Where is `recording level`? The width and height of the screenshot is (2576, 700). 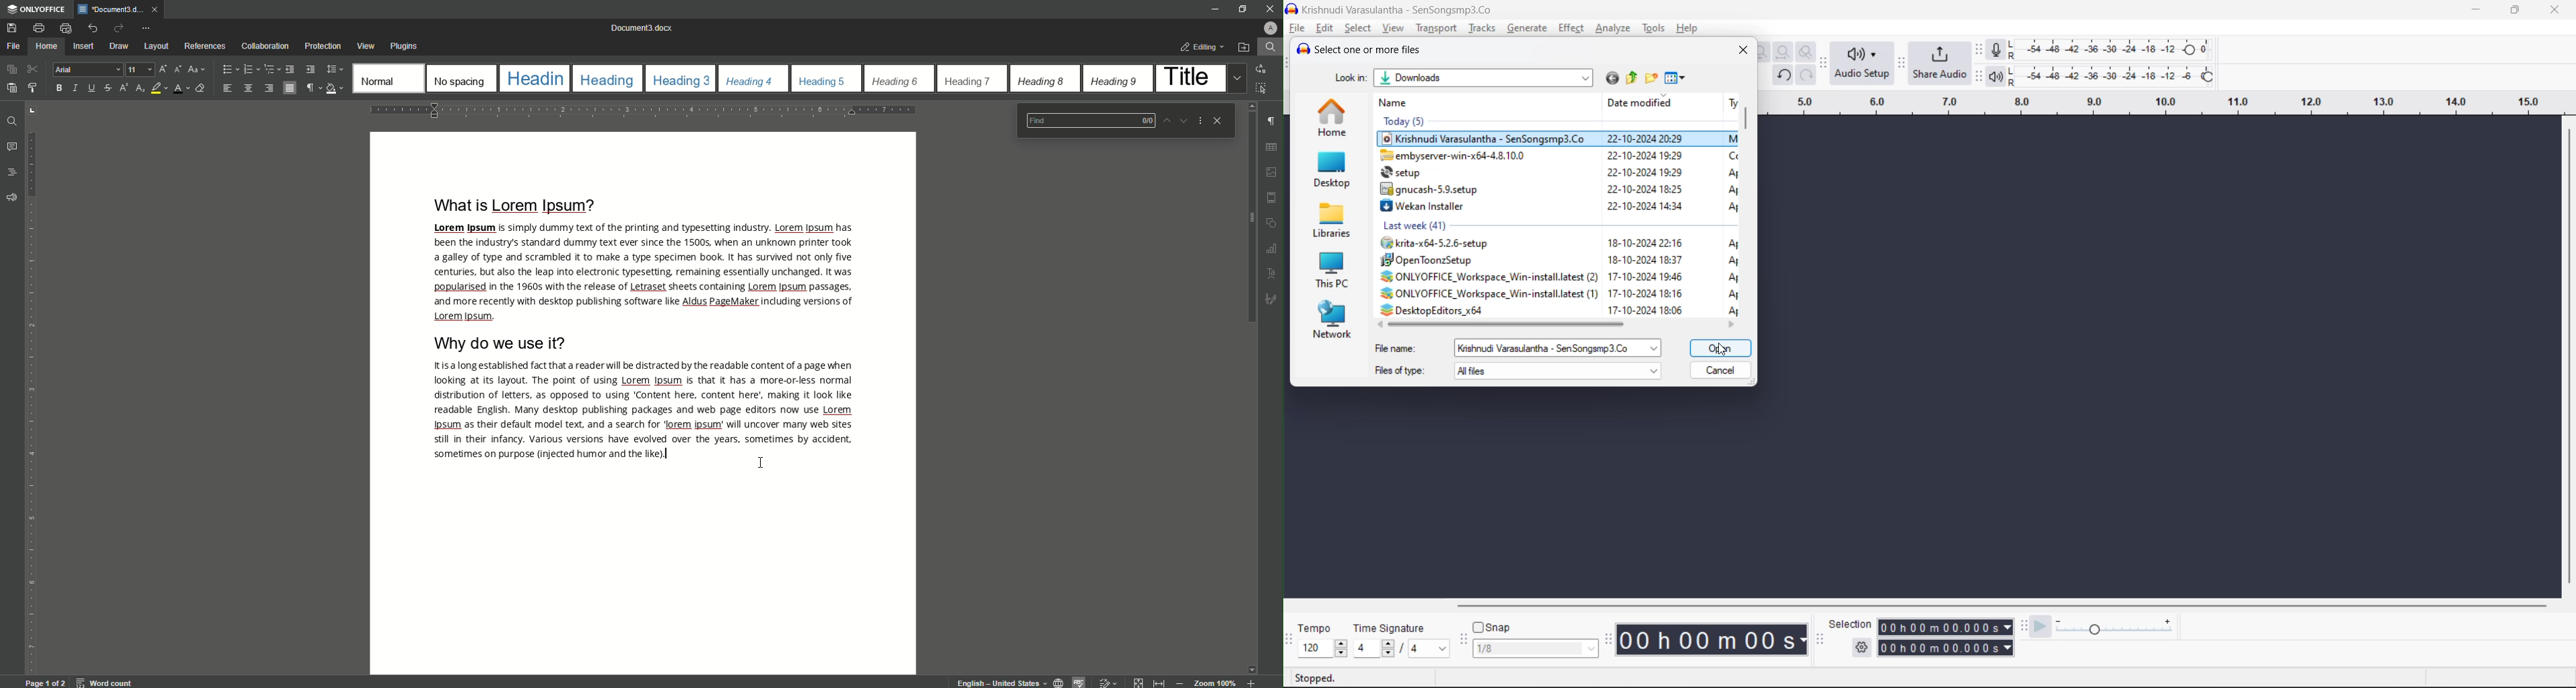
recording level is located at coordinates (2119, 48).